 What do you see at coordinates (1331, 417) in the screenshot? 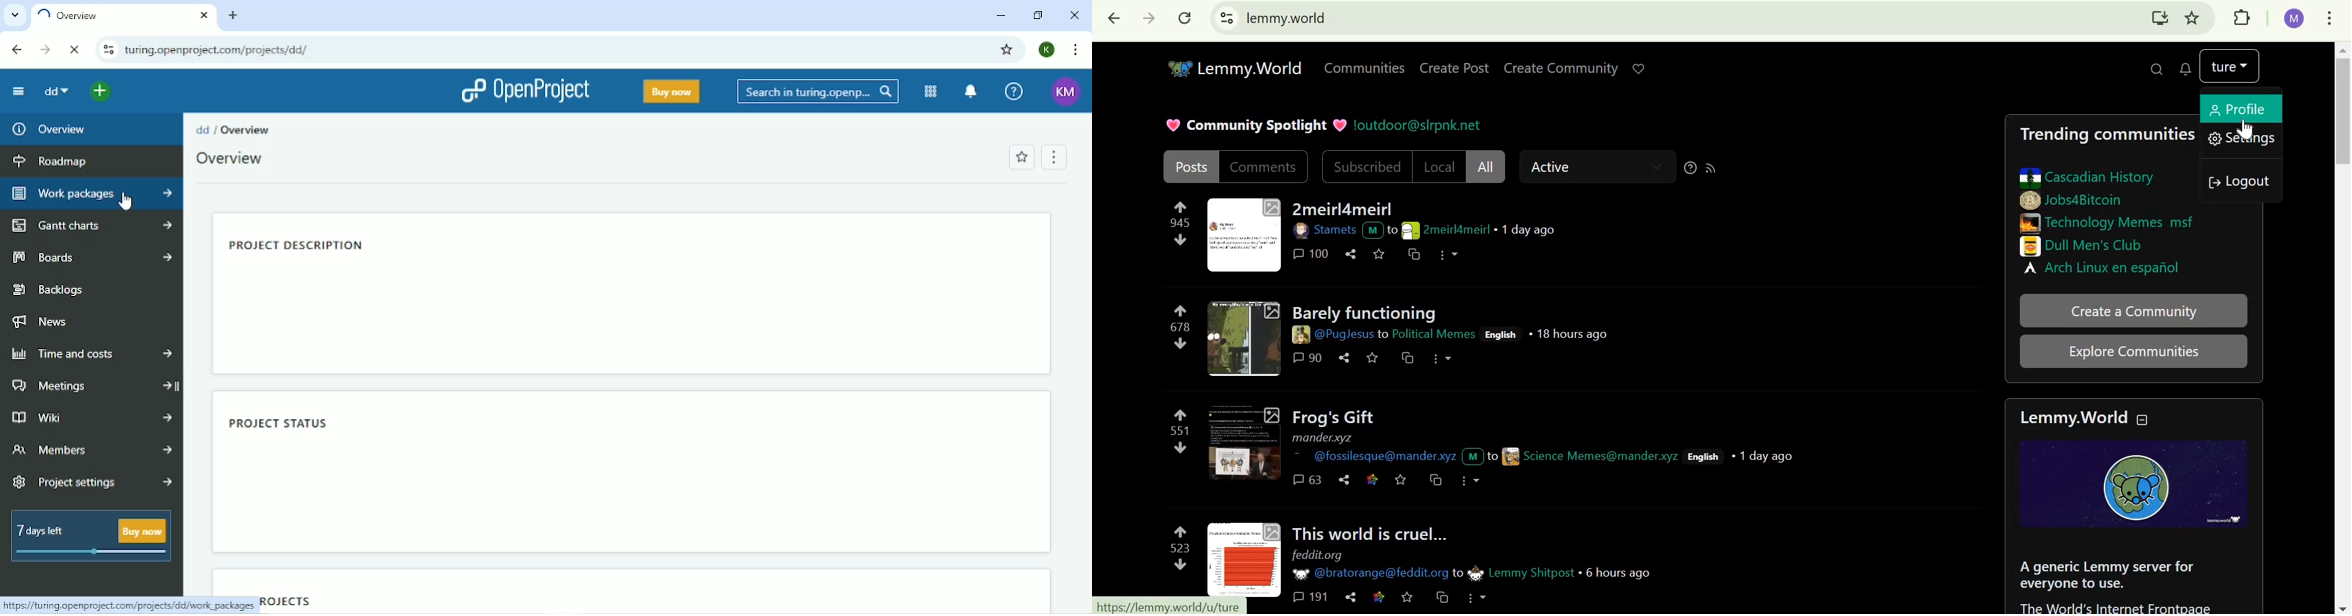
I see `Frog's gift` at bounding box center [1331, 417].